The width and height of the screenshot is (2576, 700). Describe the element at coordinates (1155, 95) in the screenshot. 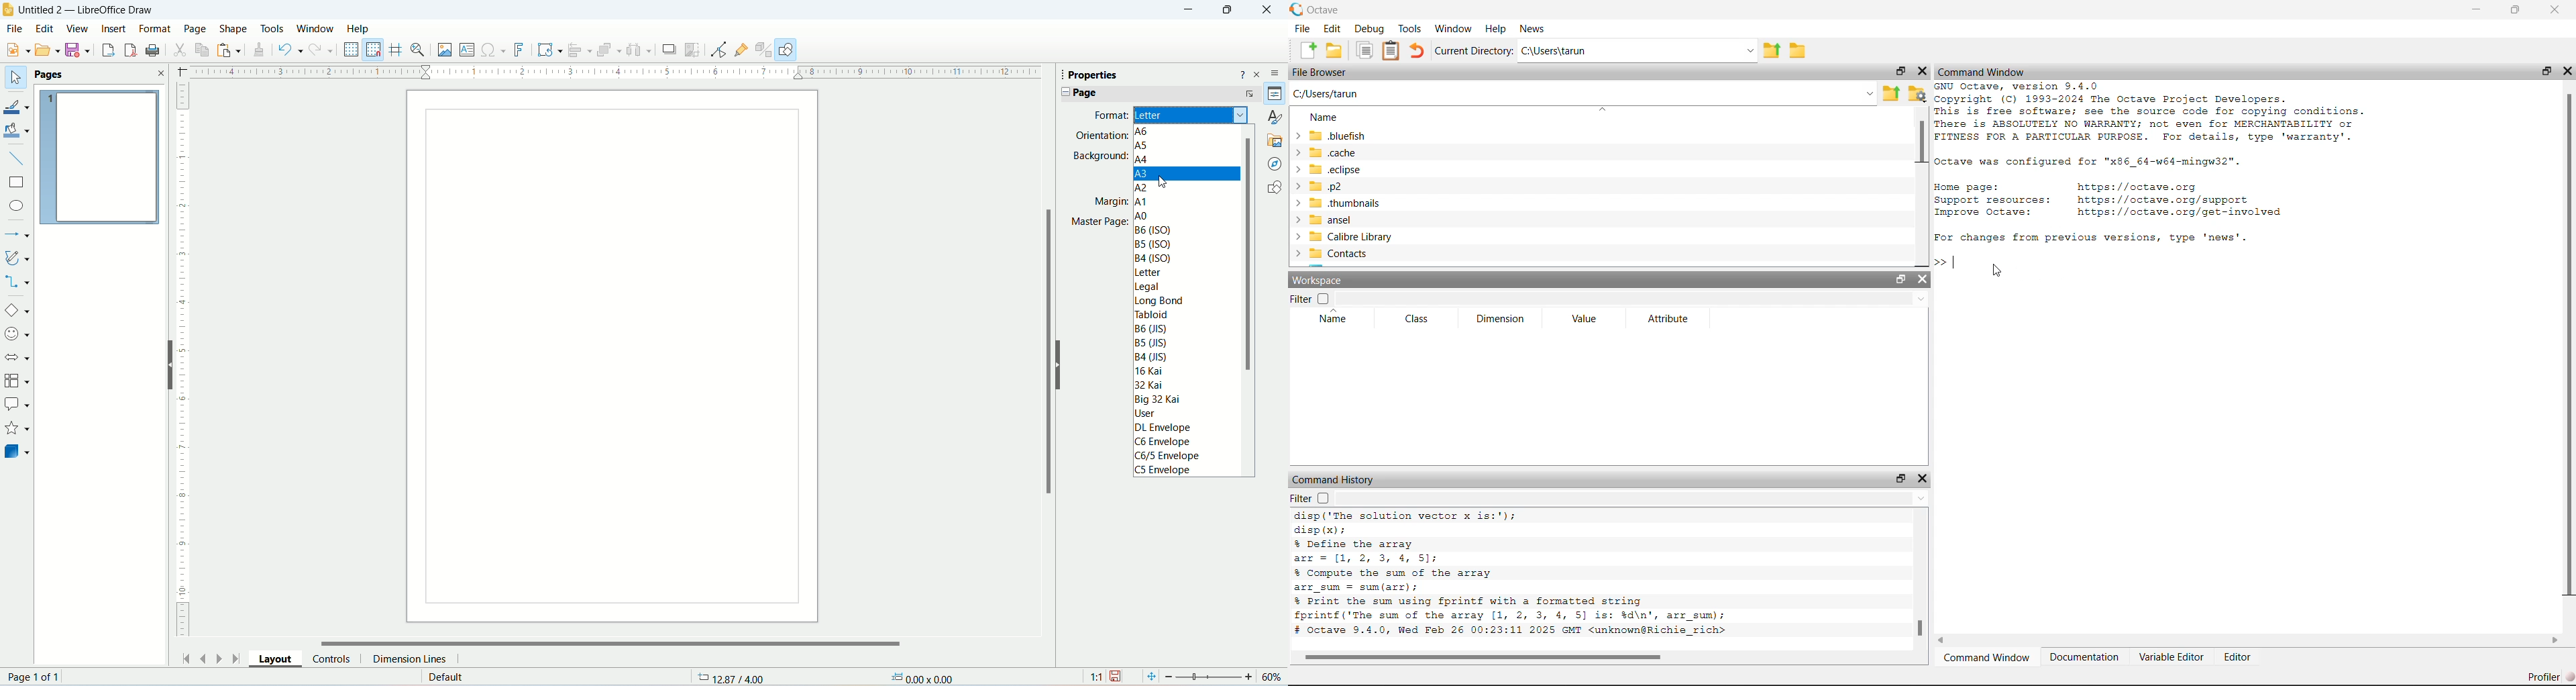

I see `page` at that location.